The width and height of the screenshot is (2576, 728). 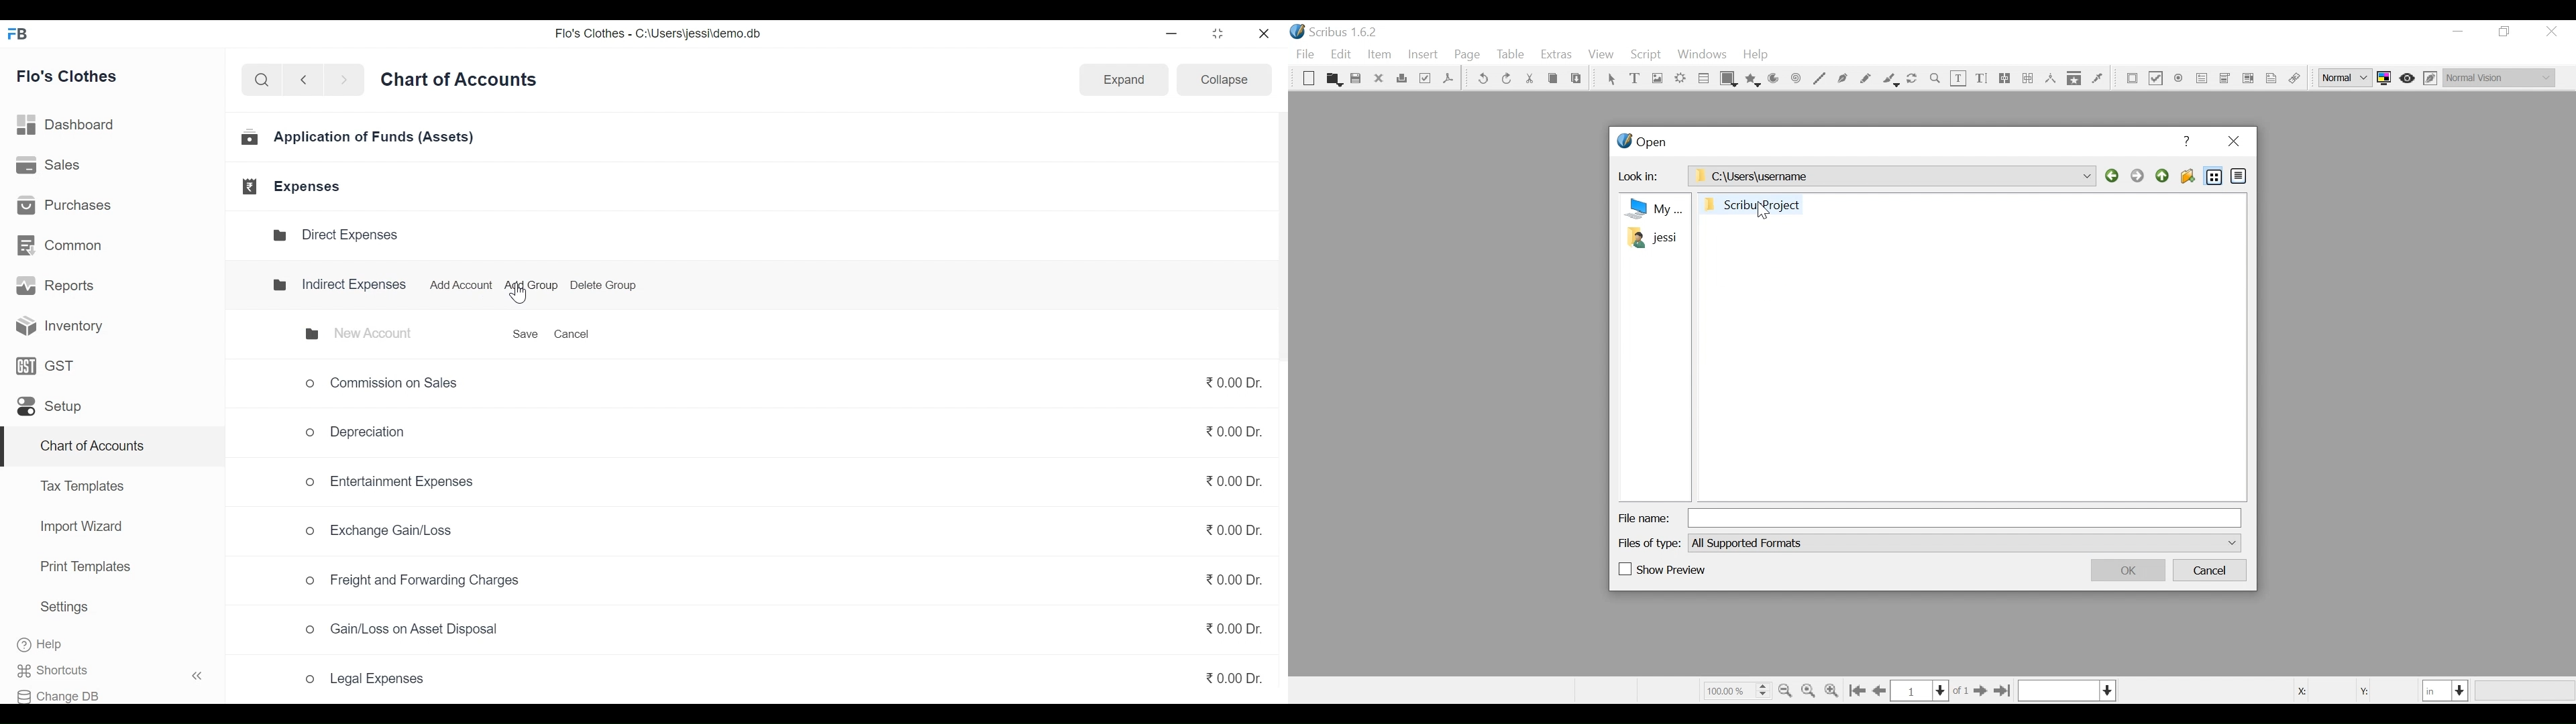 I want to click on Current Page, so click(x=1919, y=690).